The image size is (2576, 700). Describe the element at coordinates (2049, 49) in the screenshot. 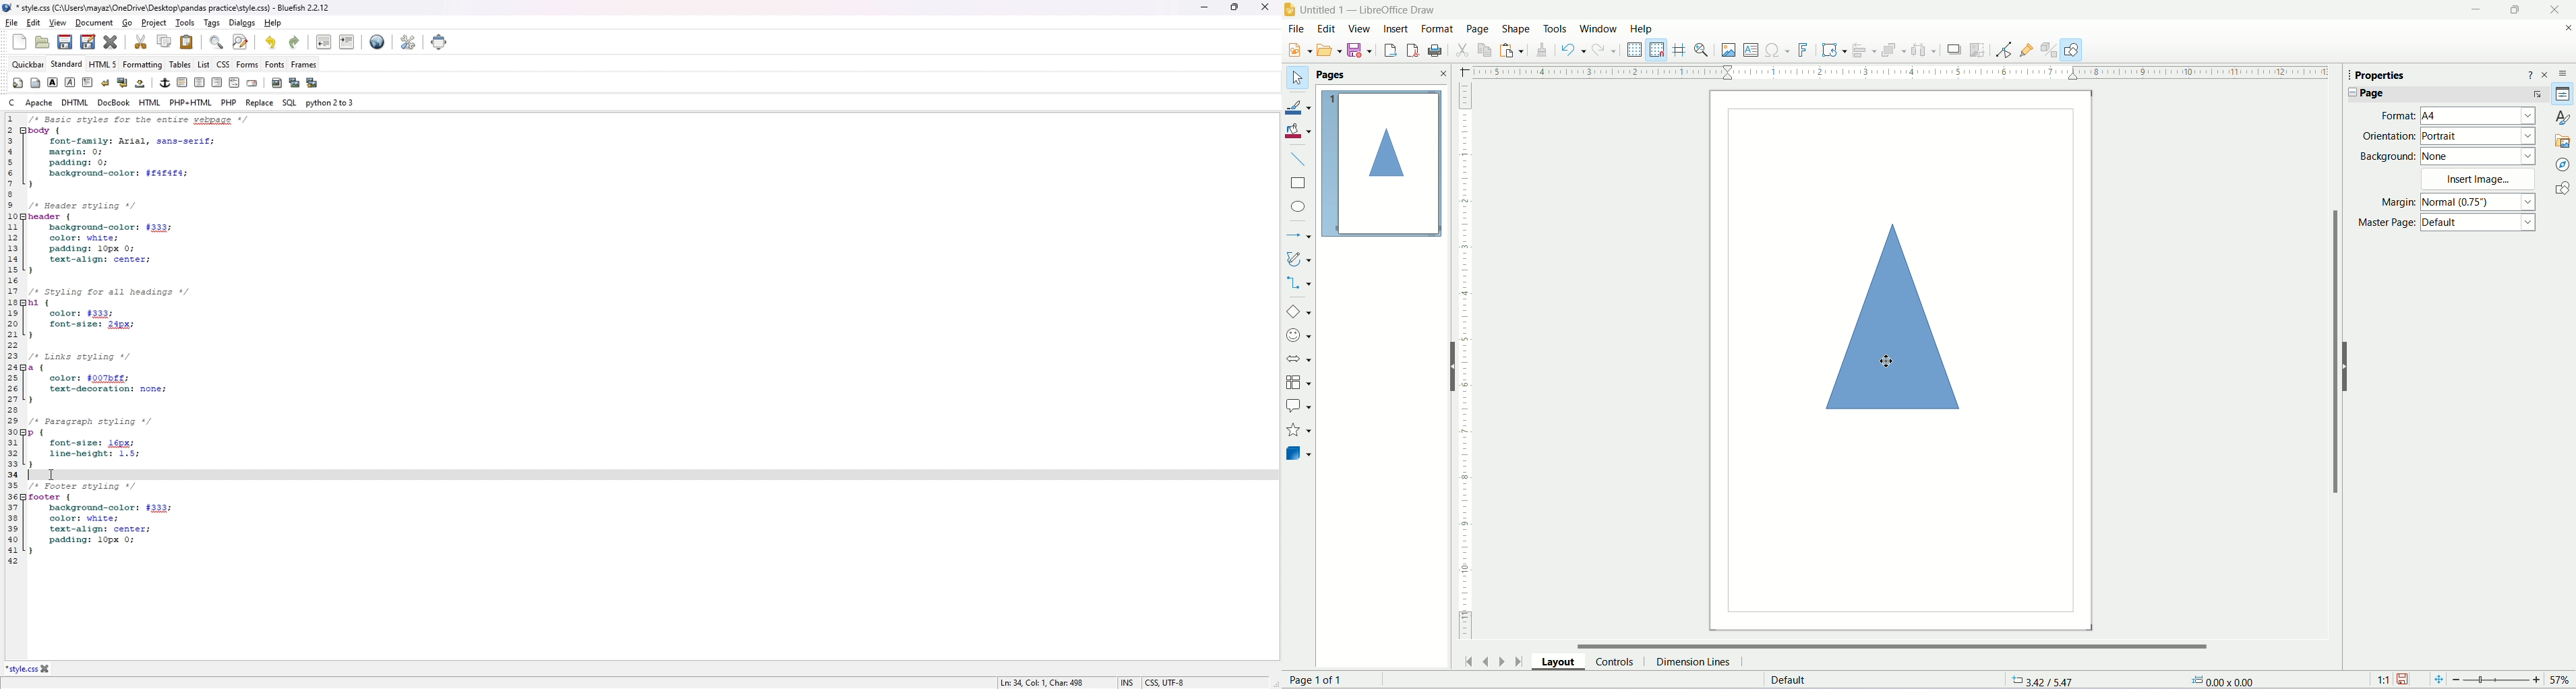

I see `Toggle Extrusion` at that location.